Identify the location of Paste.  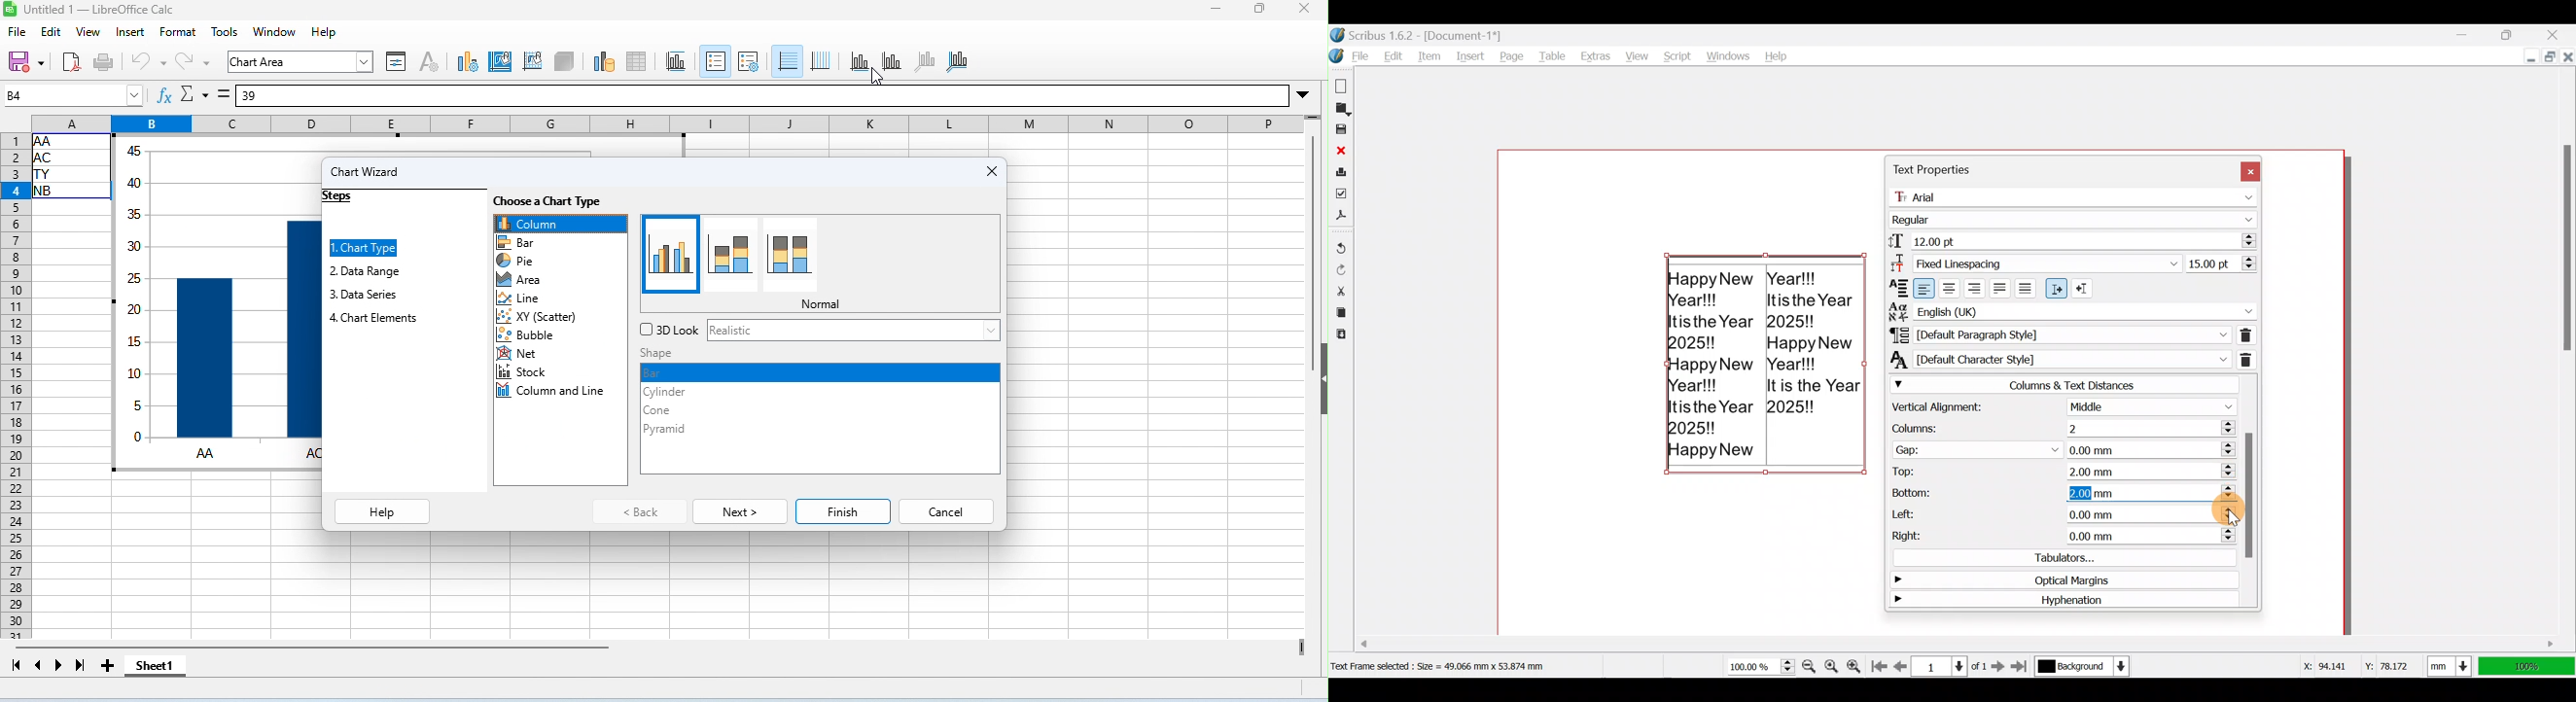
(1340, 336).